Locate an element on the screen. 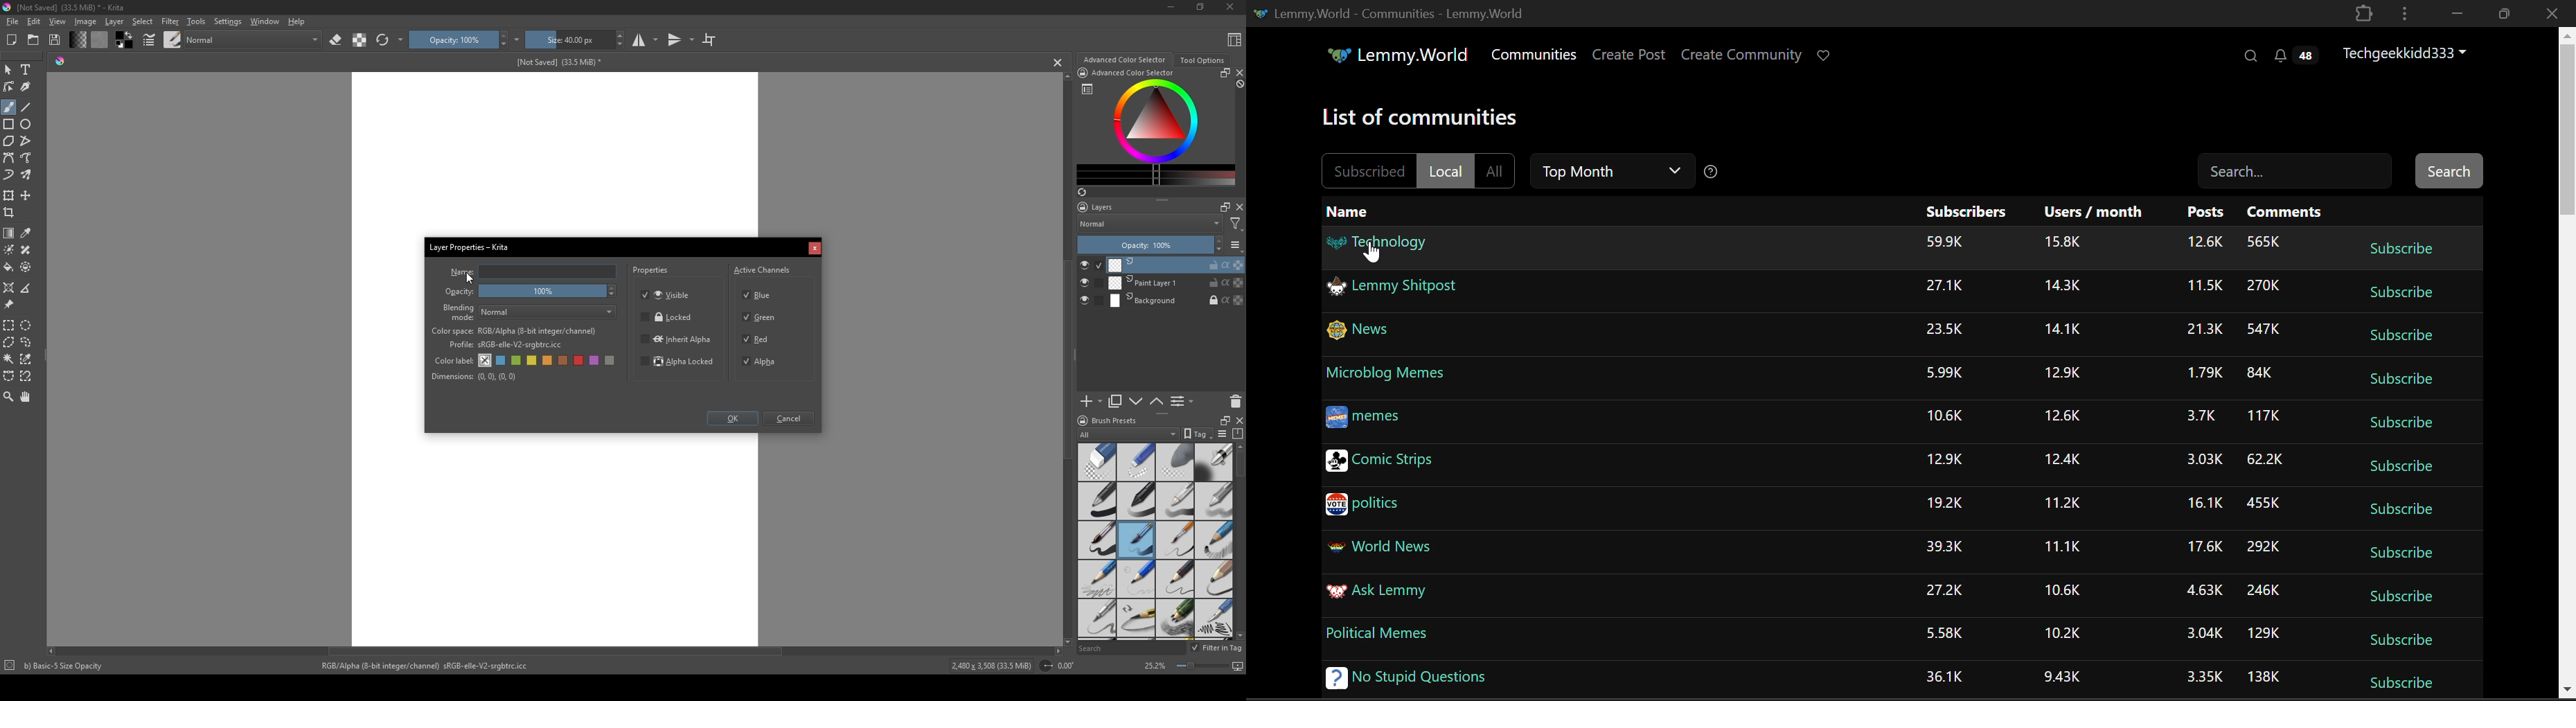 This screenshot has width=2576, height=728. Amount is located at coordinates (1944, 373).